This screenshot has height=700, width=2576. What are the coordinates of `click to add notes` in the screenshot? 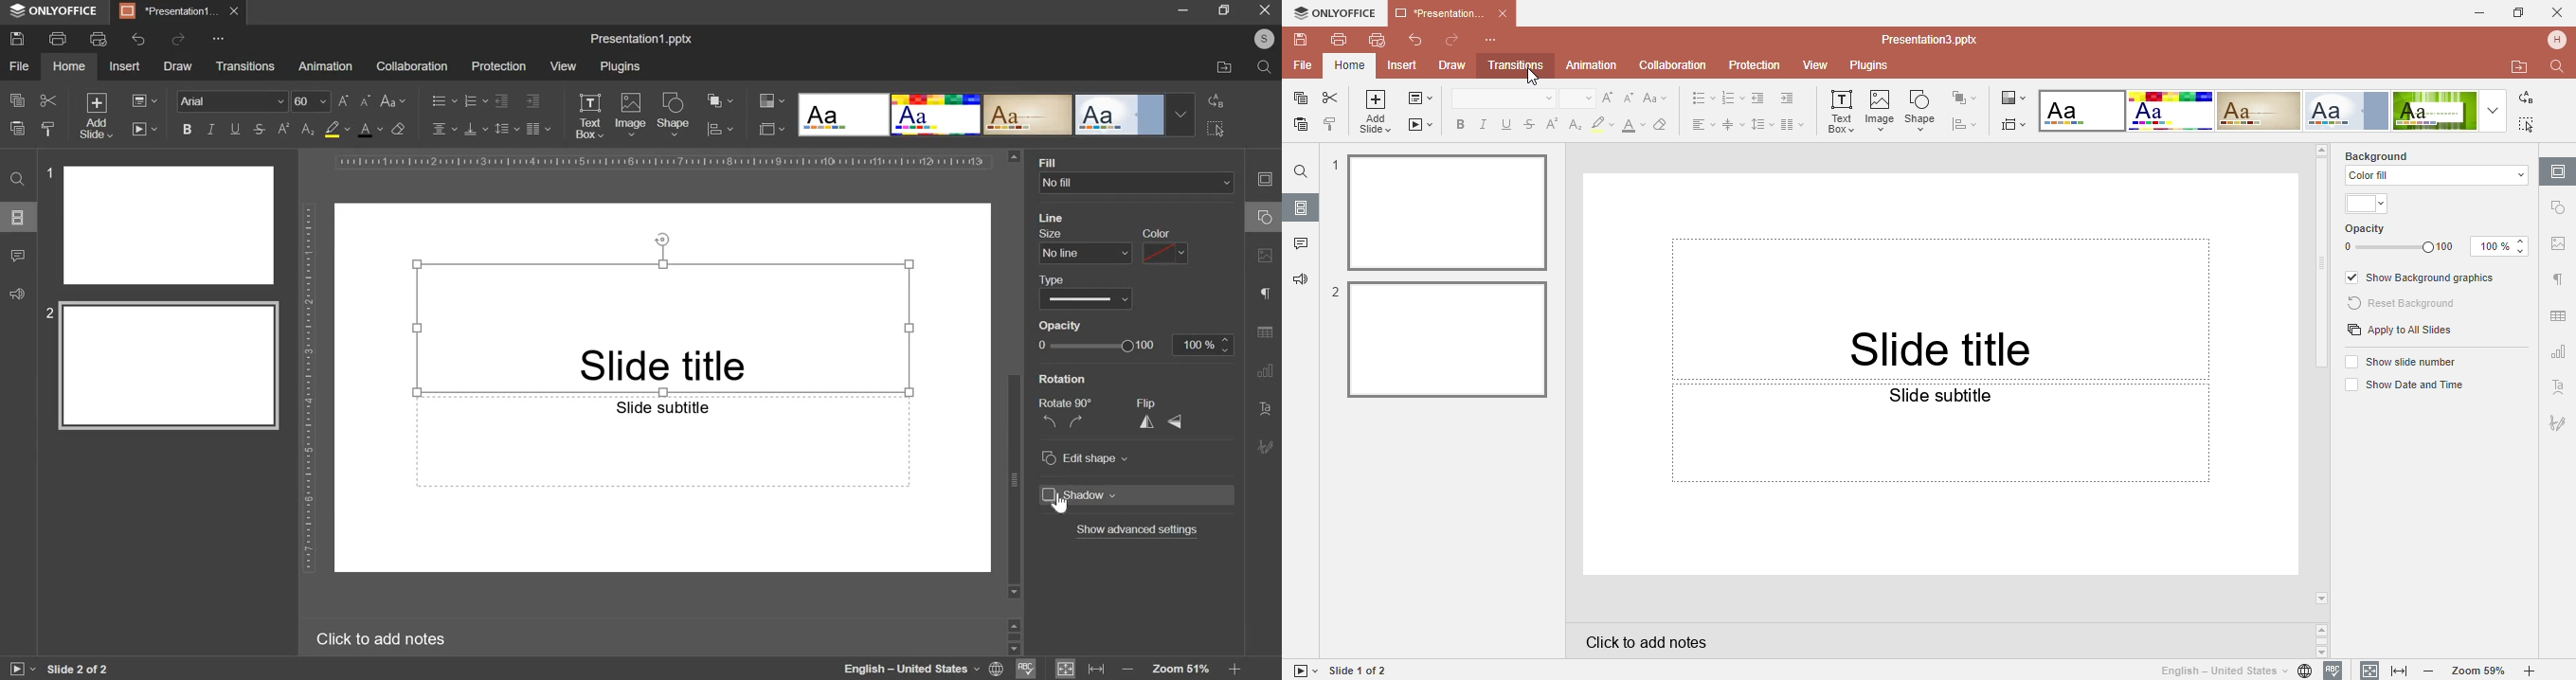 It's located at (390, 638).